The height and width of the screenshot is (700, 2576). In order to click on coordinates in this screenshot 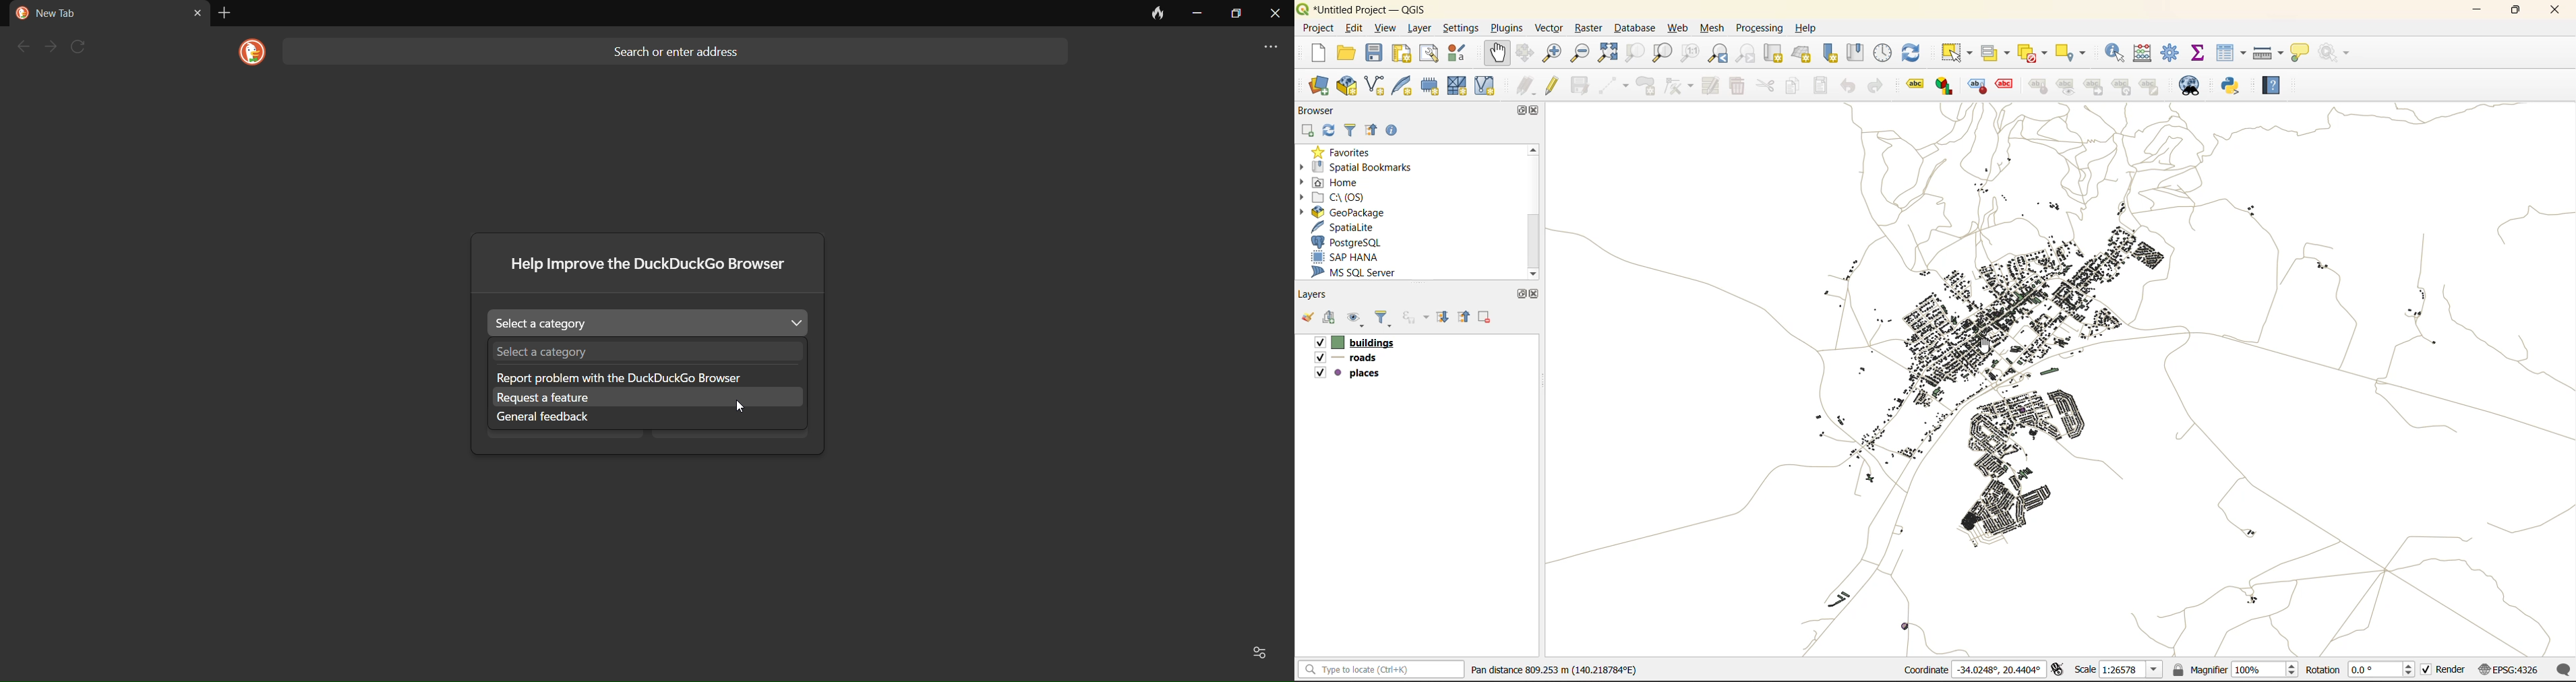, I will do `click(1971, 670)`.